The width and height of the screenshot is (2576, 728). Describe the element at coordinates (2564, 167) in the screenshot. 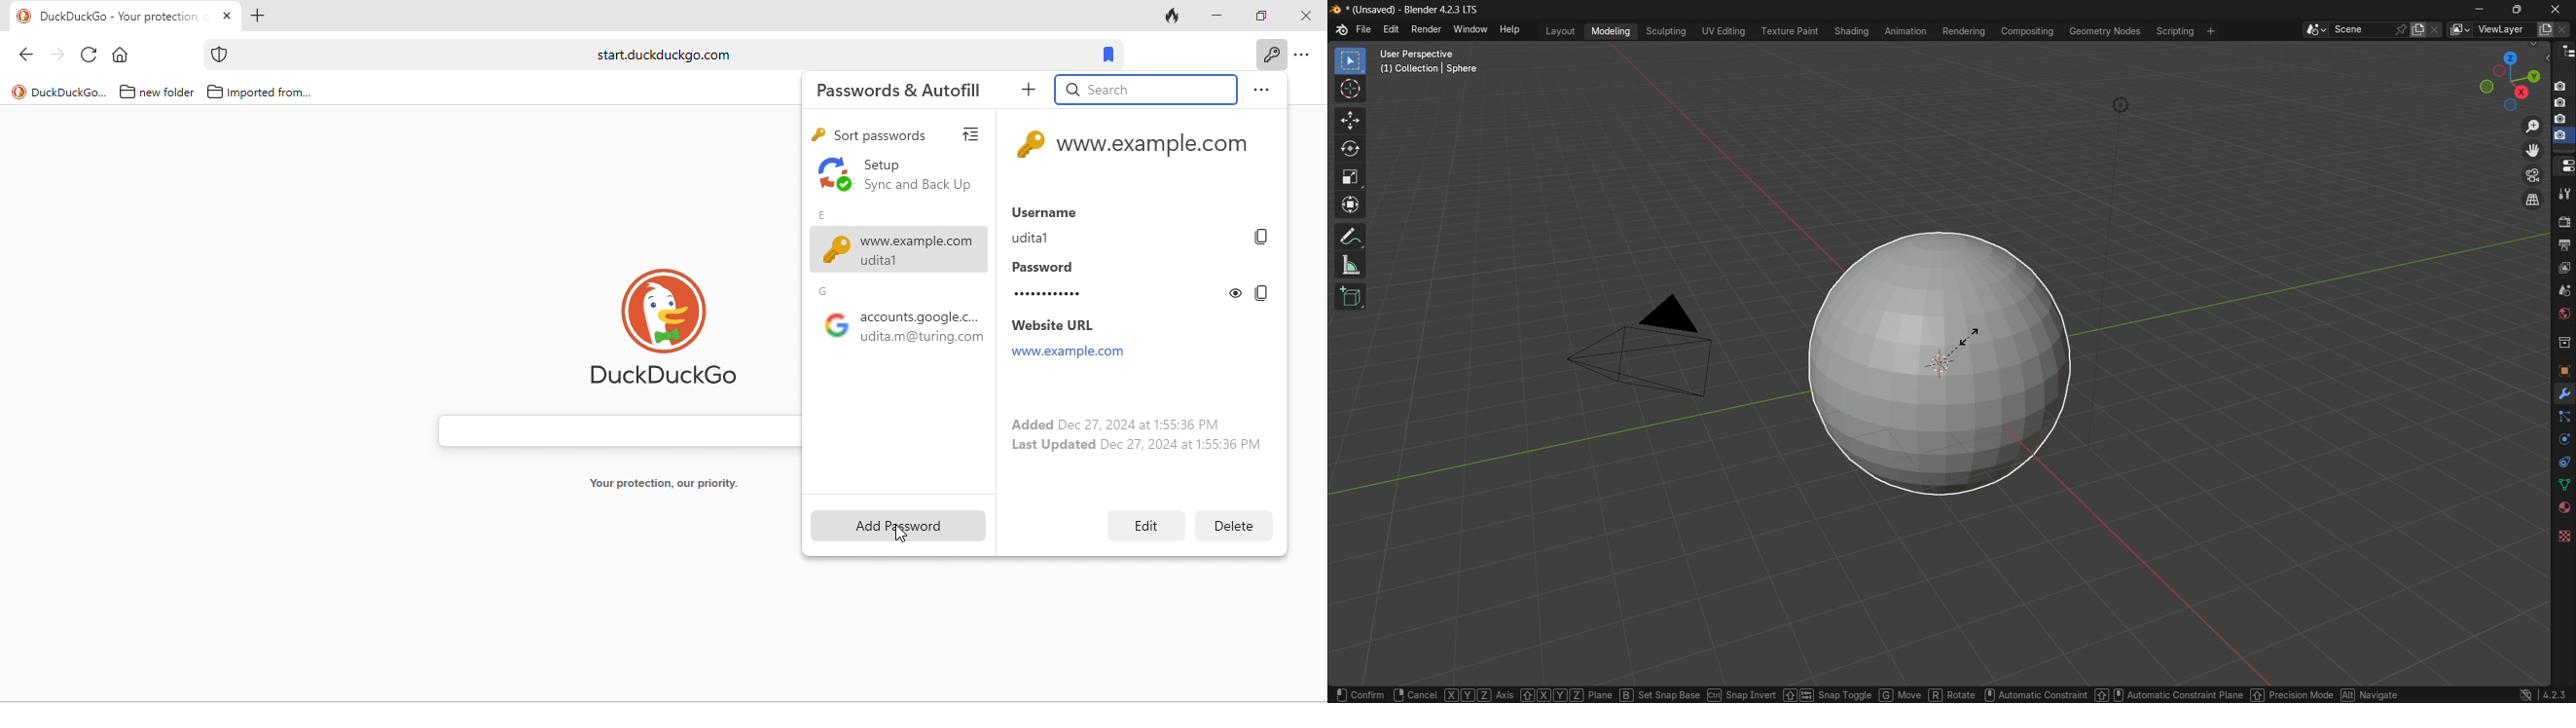

I see `properties` at that location.